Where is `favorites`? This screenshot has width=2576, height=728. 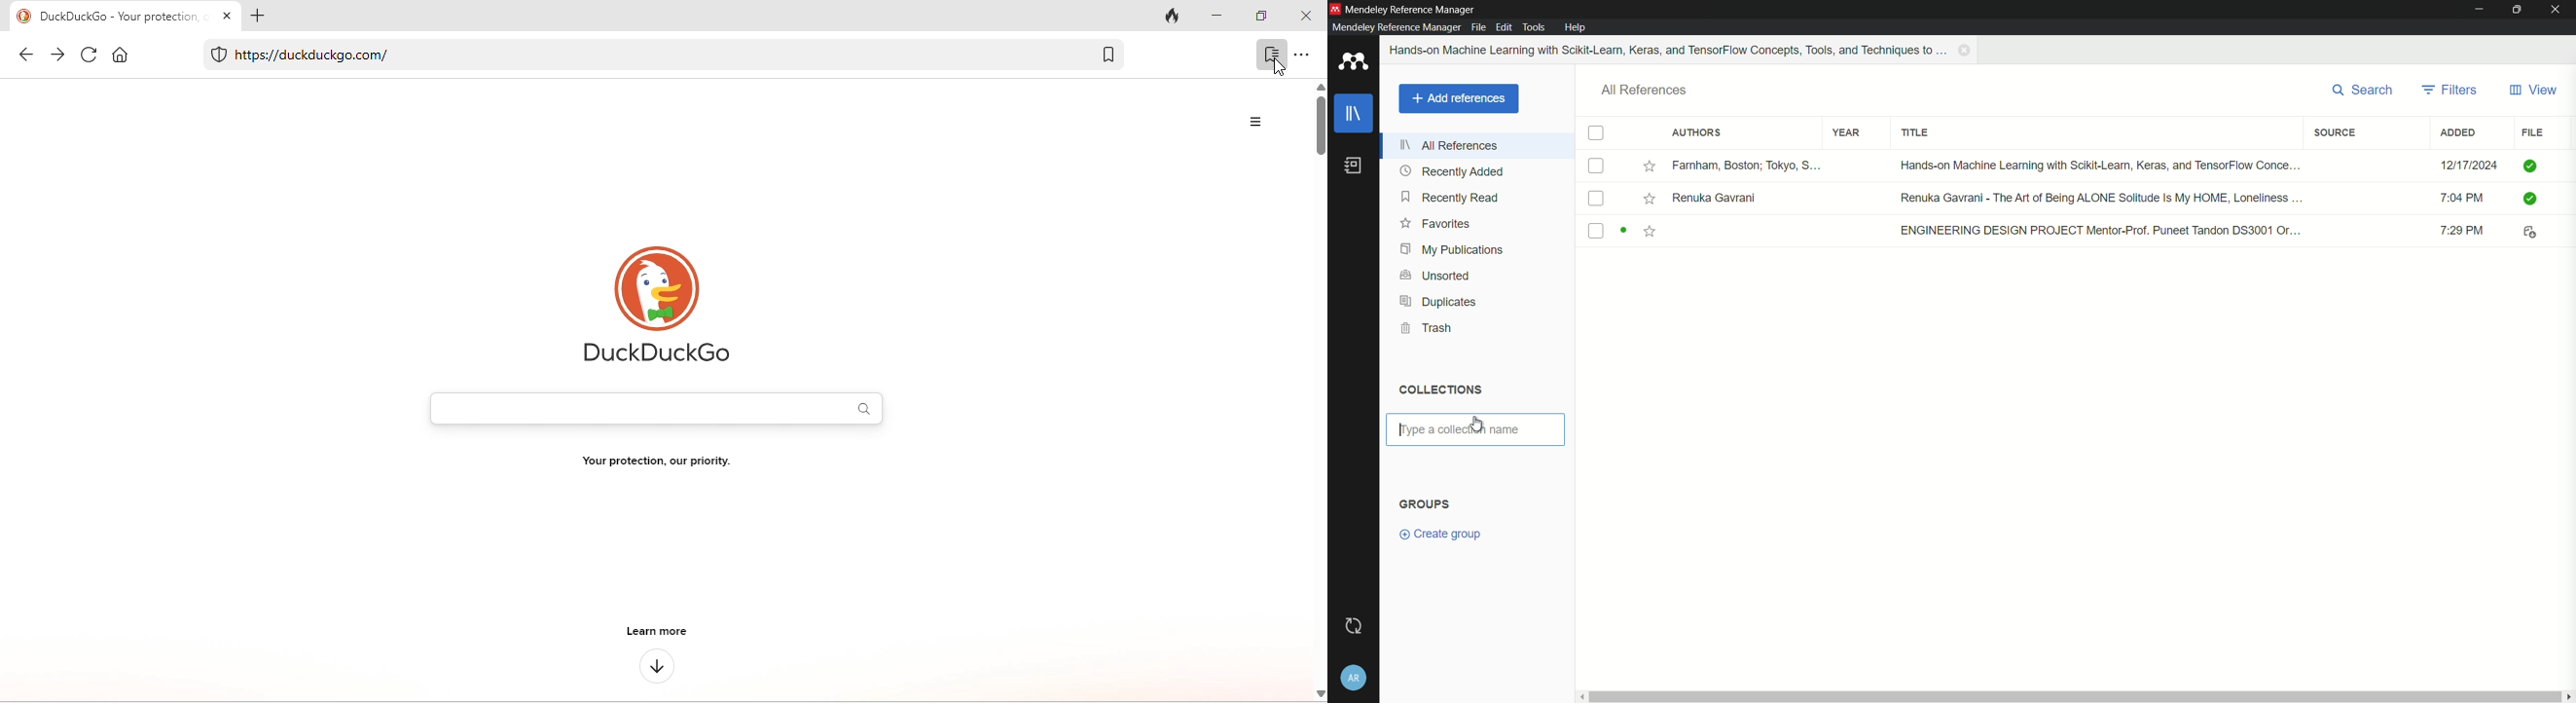
favorites is located at coordinates (1435, 223).